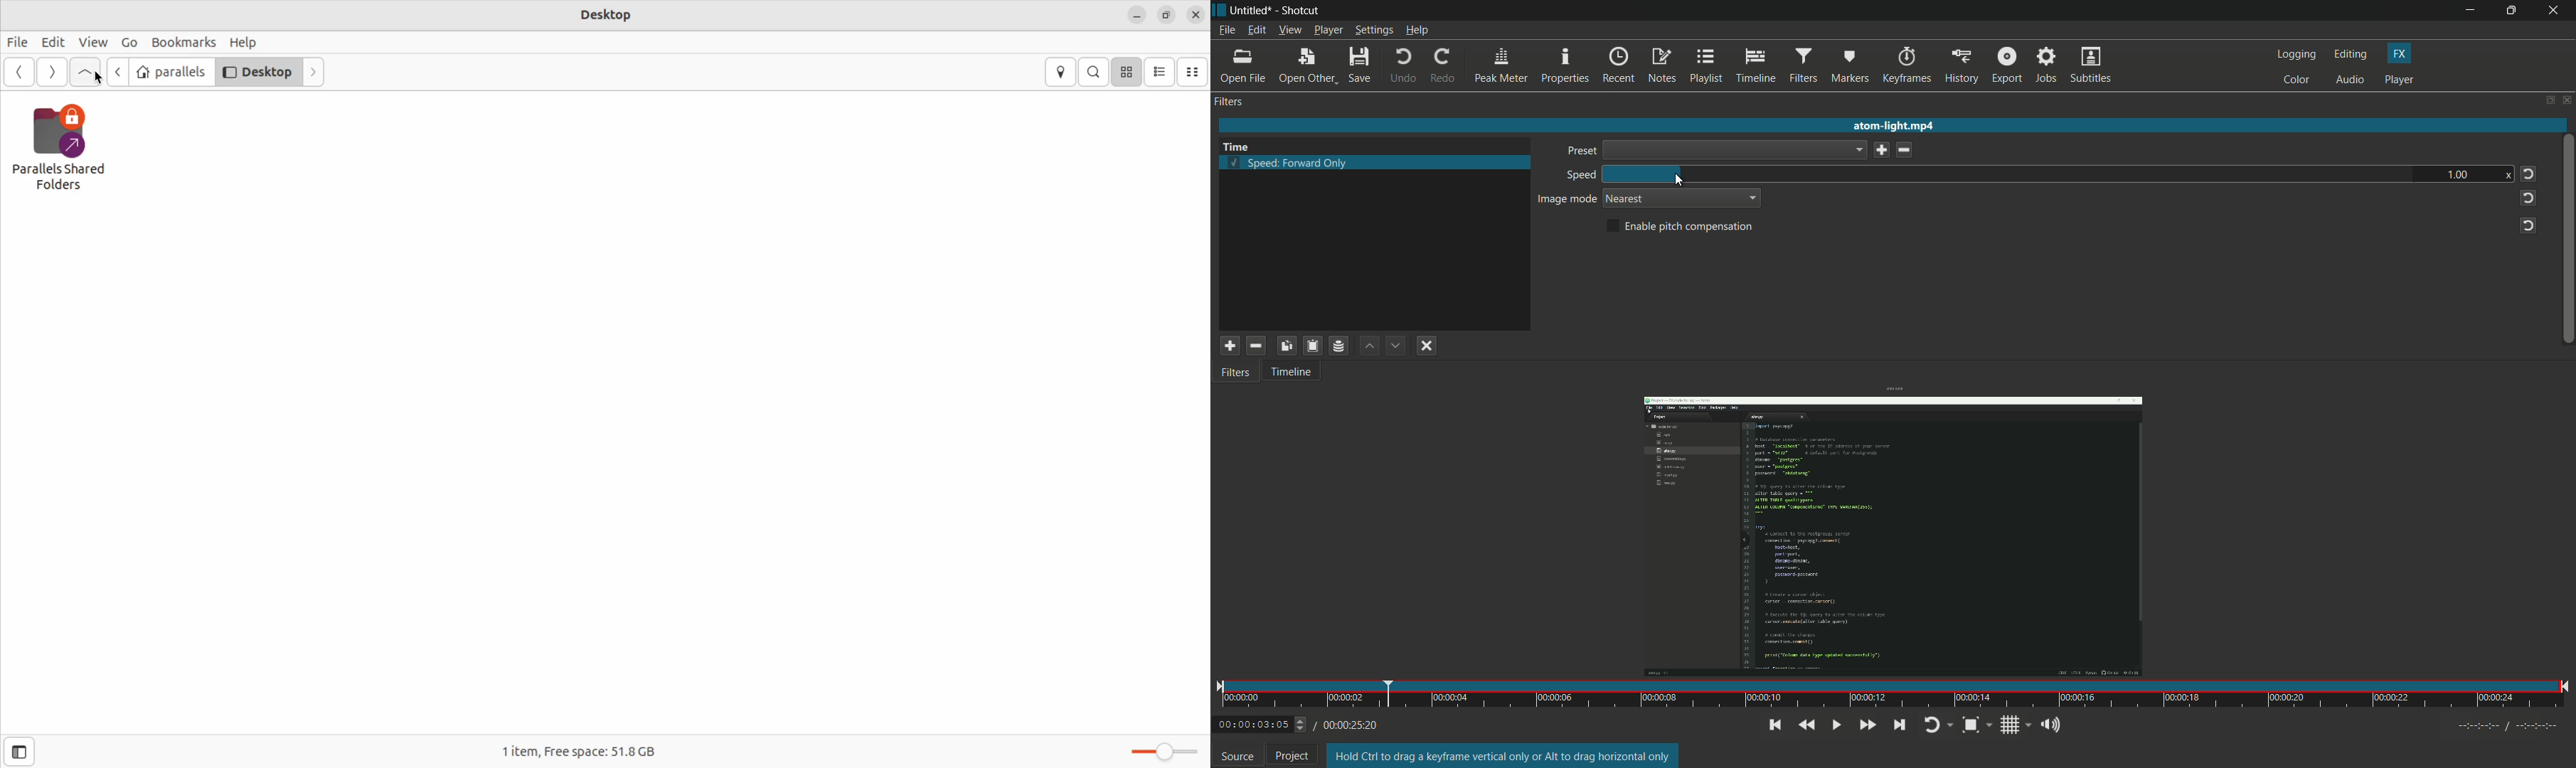 Image resolution: width=2576 pixels, height=784 pixels. I want to click on close panel, so click(2567, 100).